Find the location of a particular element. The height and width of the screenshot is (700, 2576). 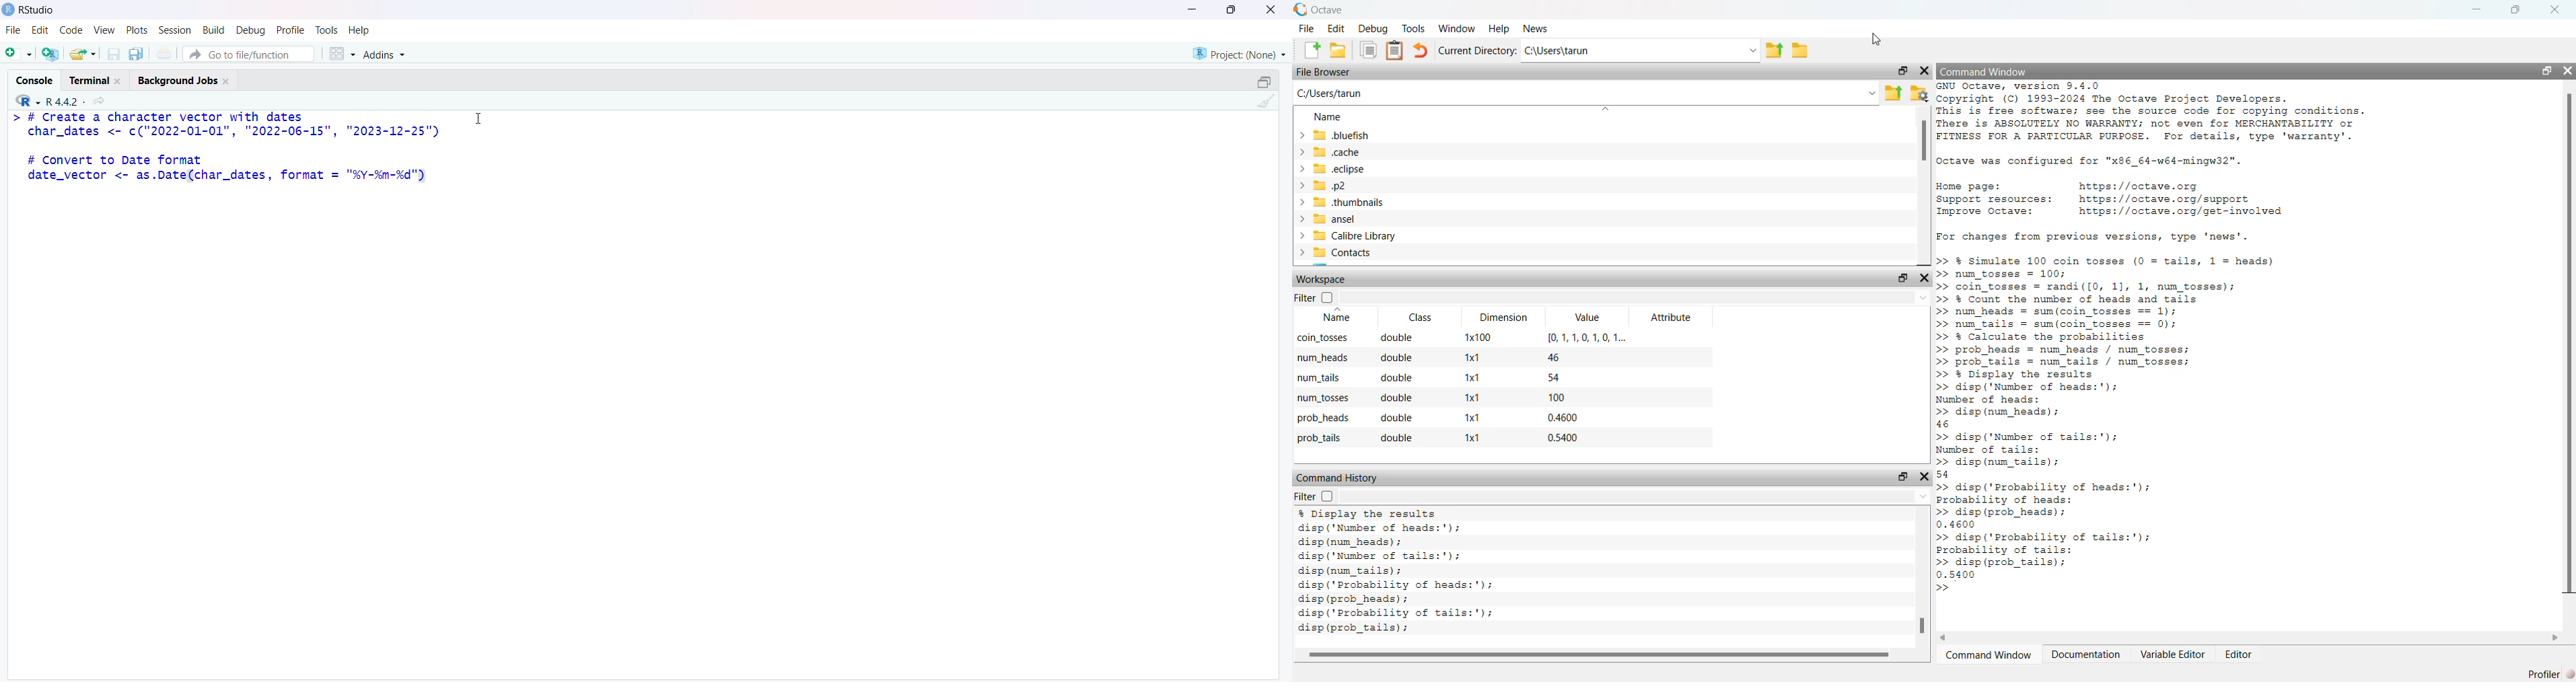

close is located at coordinates (1926, 71).